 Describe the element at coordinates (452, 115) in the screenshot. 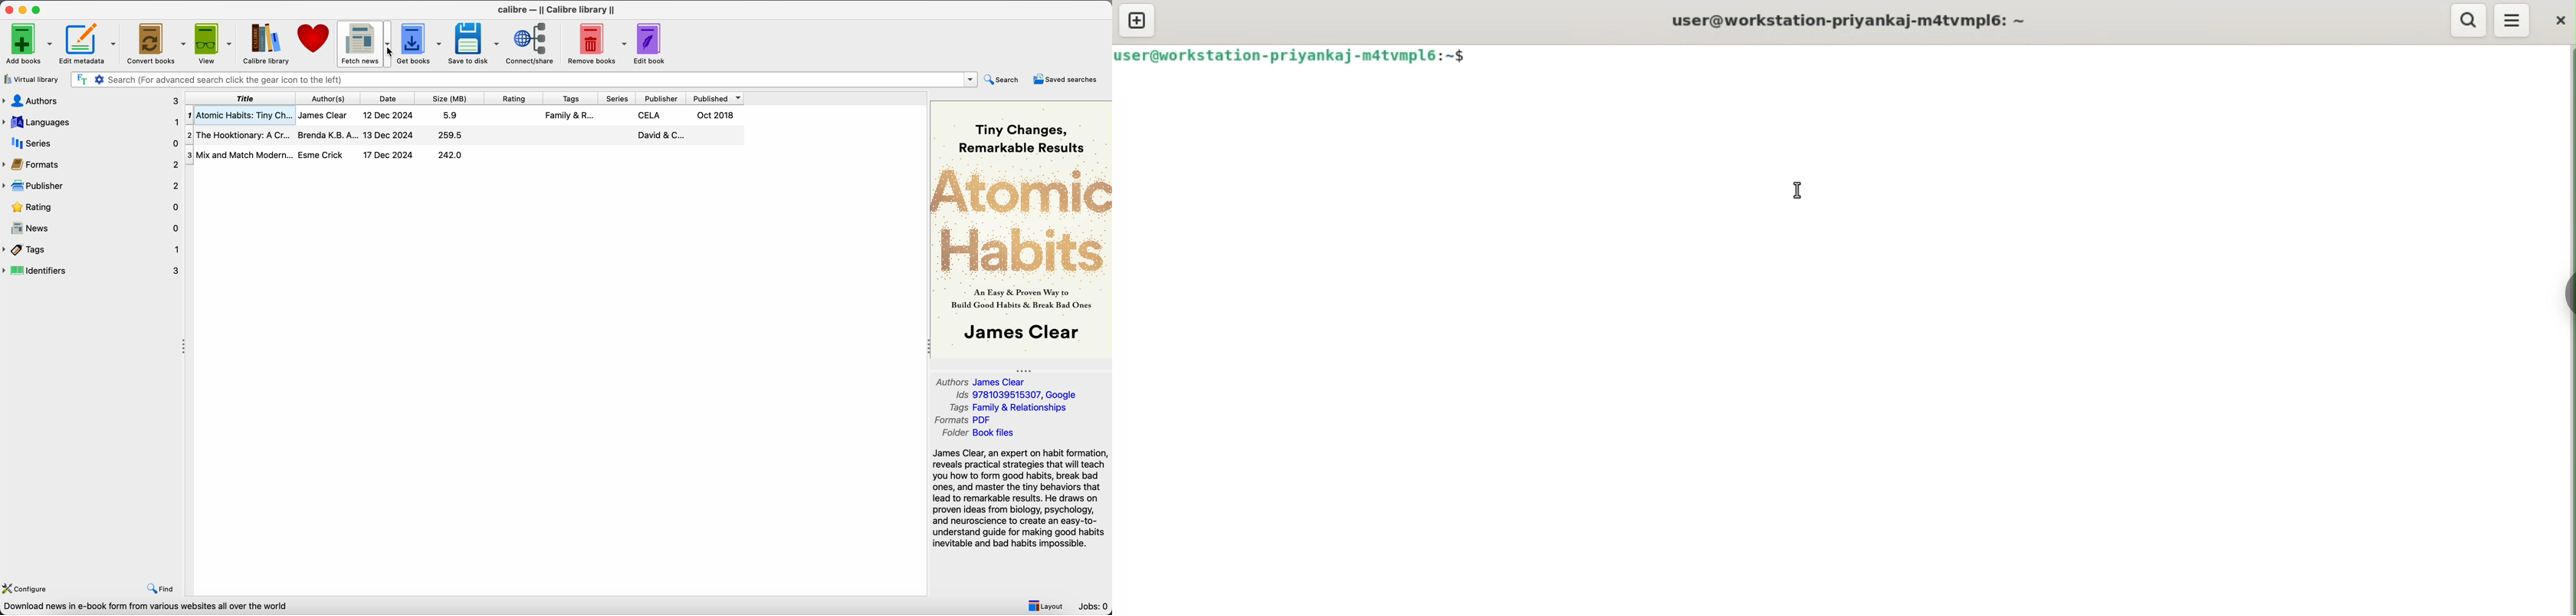

I see `5.9` at that location.